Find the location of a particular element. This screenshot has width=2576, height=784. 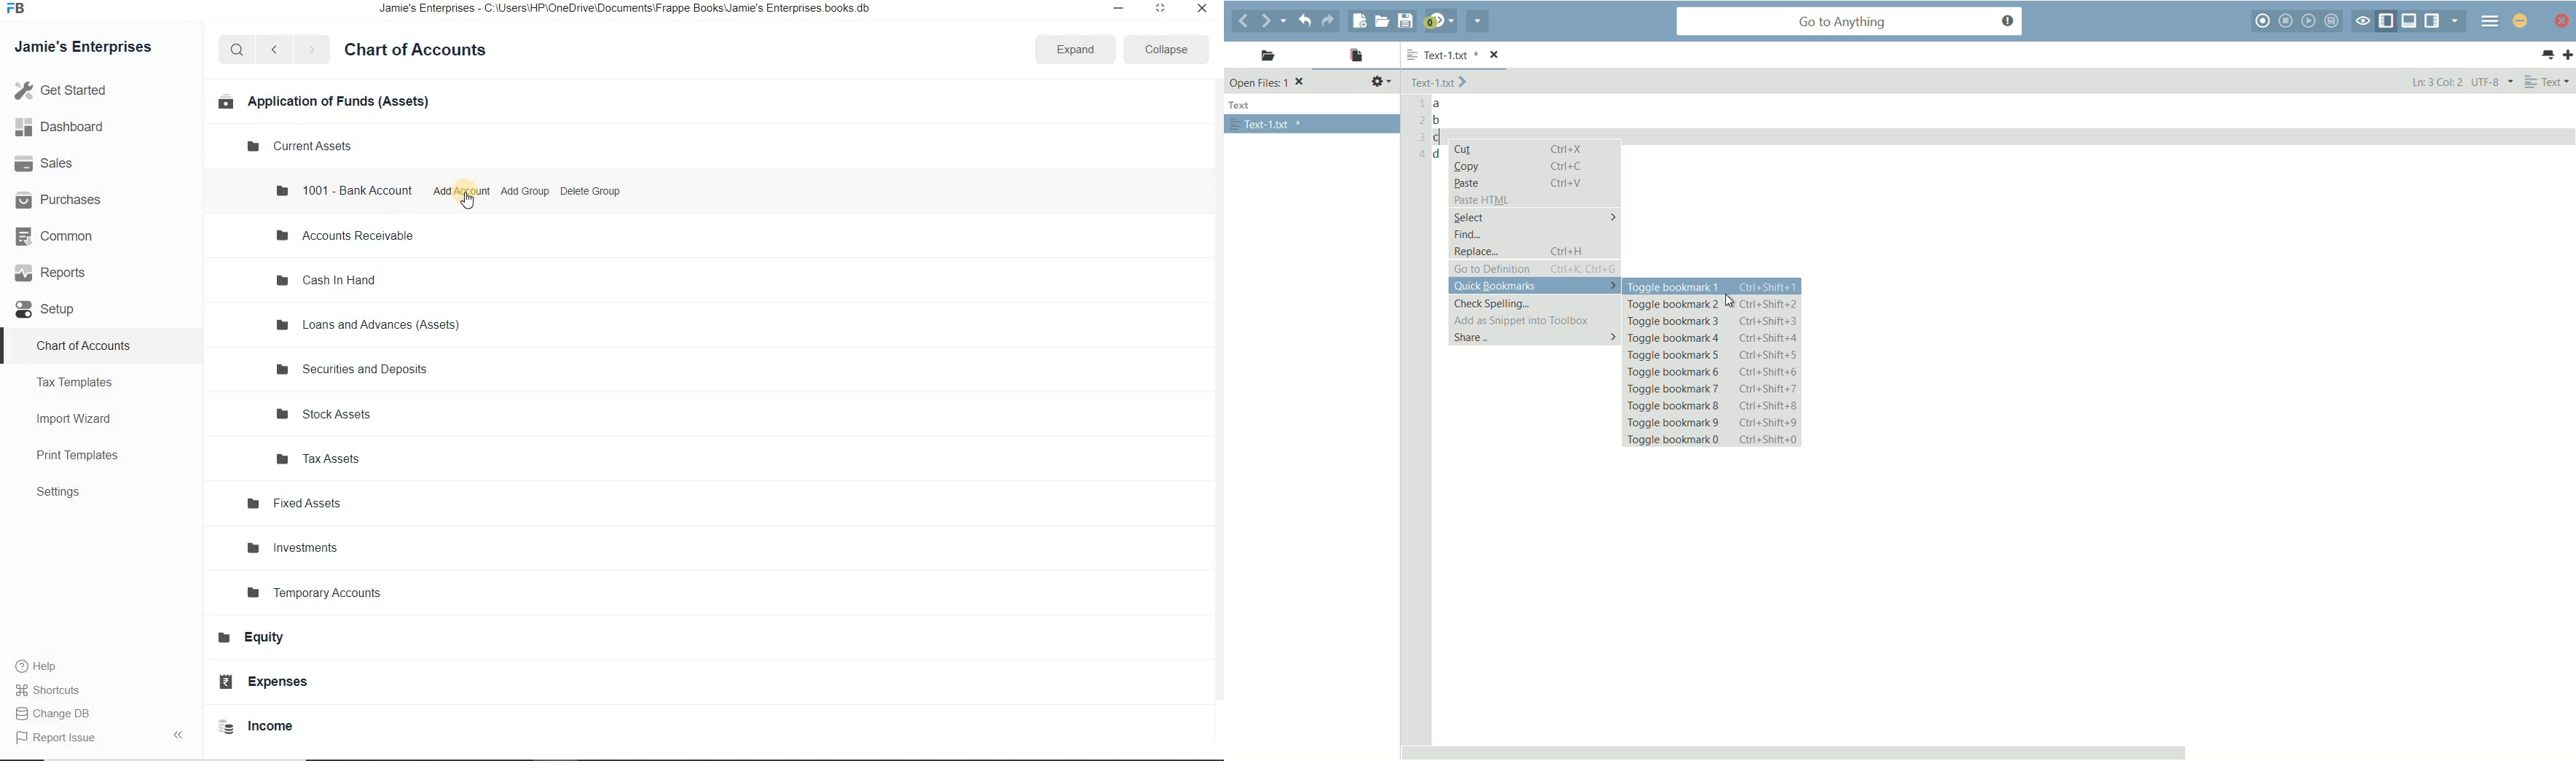

minimize is located at coordinates (1115, 9).